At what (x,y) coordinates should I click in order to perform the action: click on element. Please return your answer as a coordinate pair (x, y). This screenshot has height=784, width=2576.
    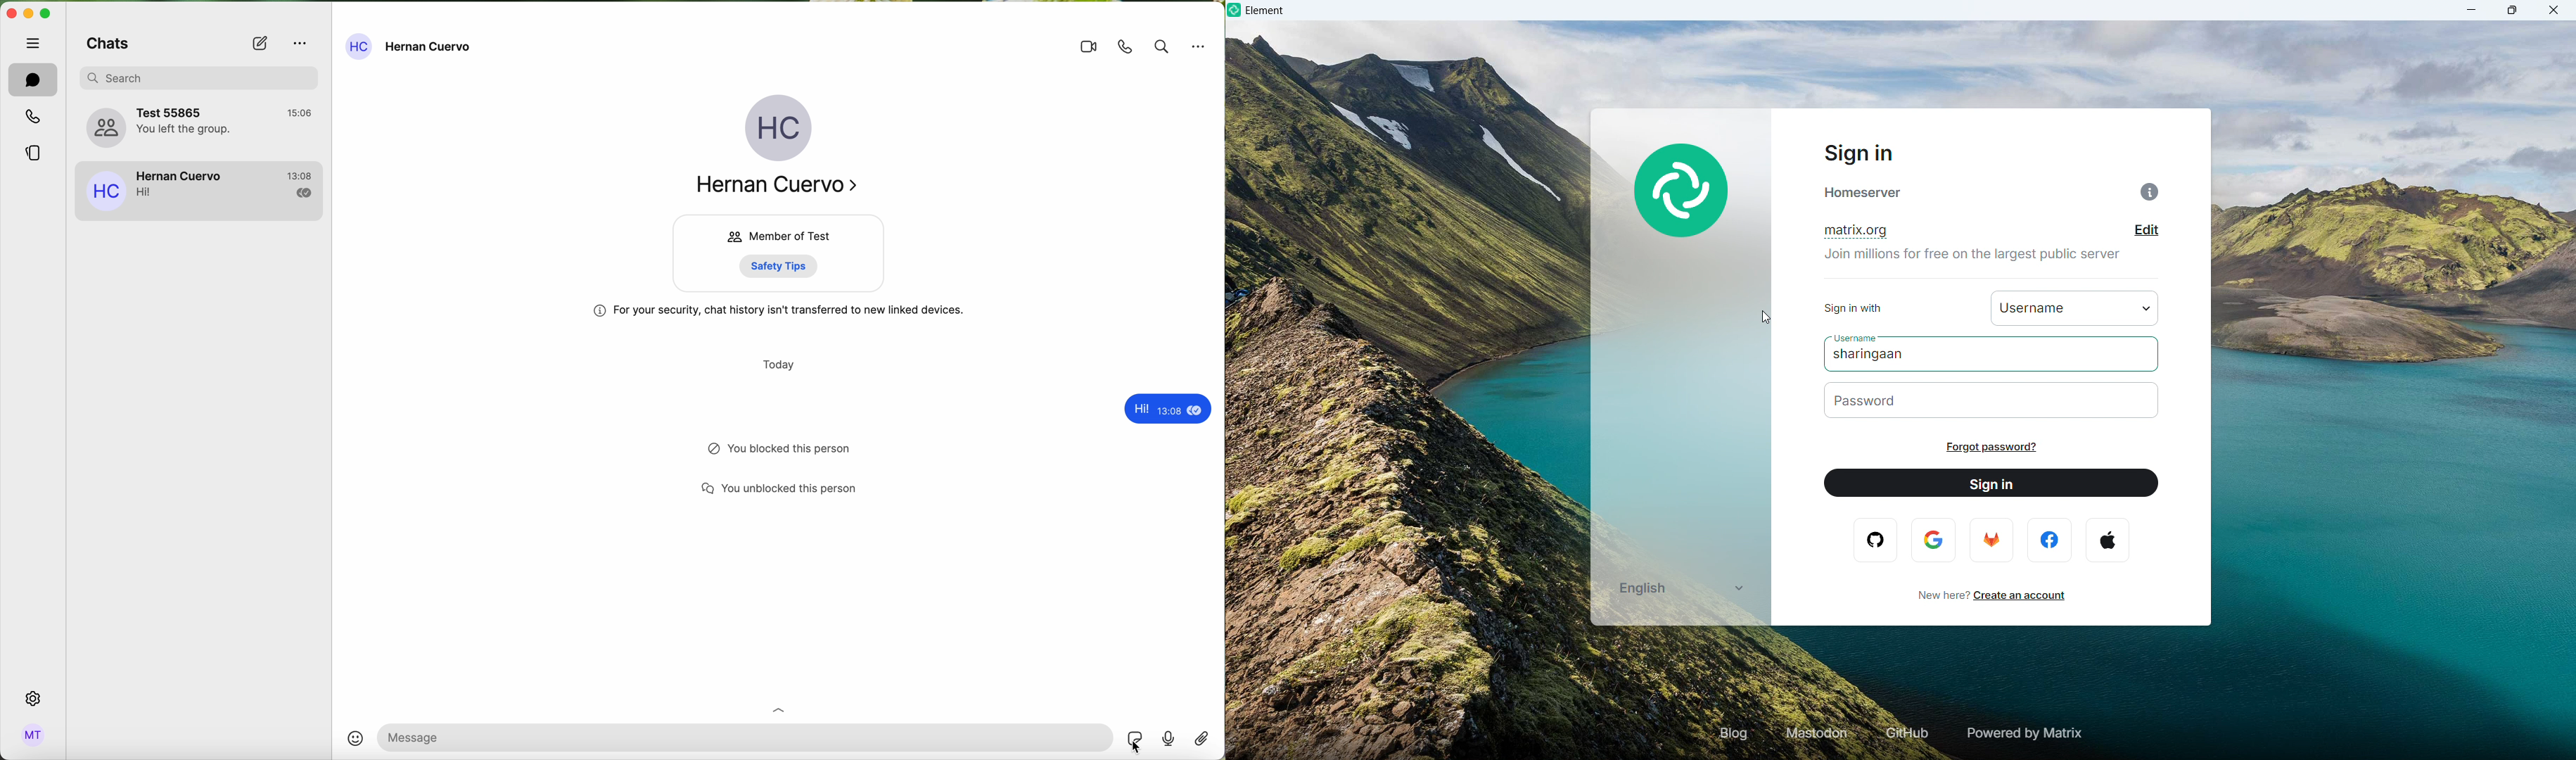
    Looking at the image, I should click on (1265, 12).